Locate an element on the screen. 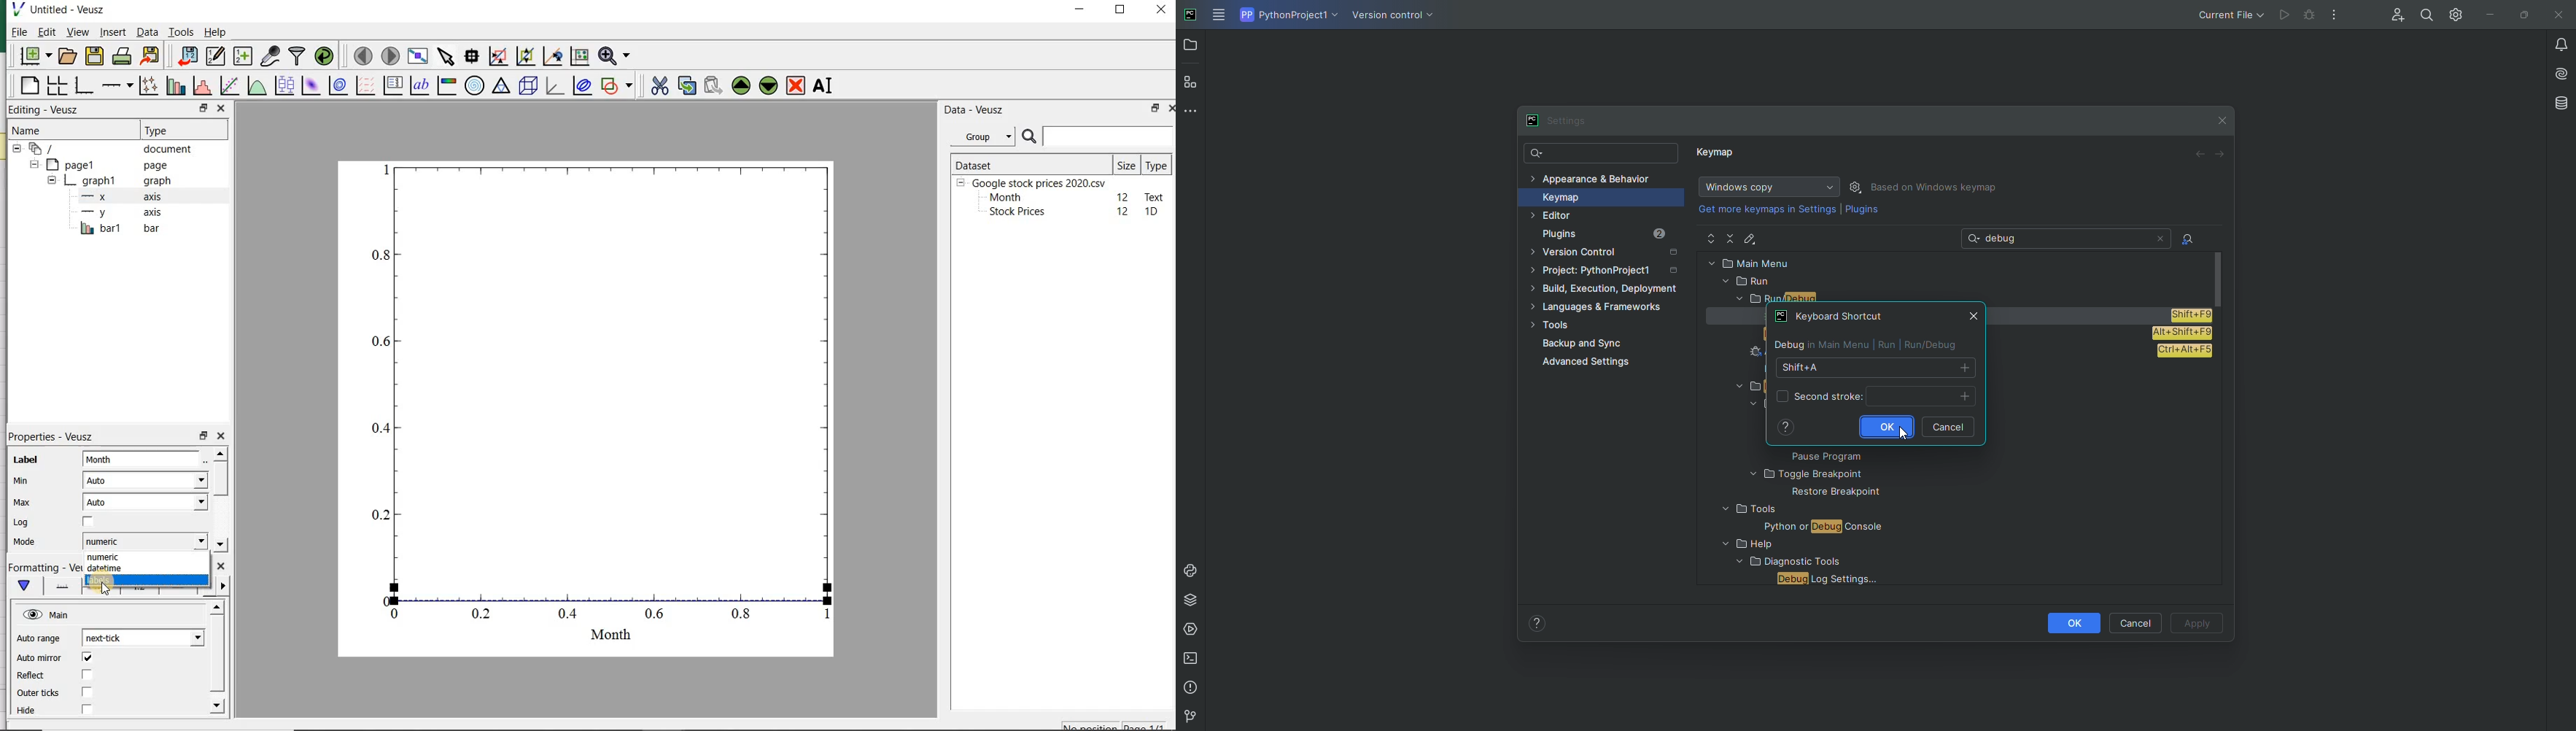 The height and width of the screenshot is (756, 2576). OK is located at coordinates (2072, 622).